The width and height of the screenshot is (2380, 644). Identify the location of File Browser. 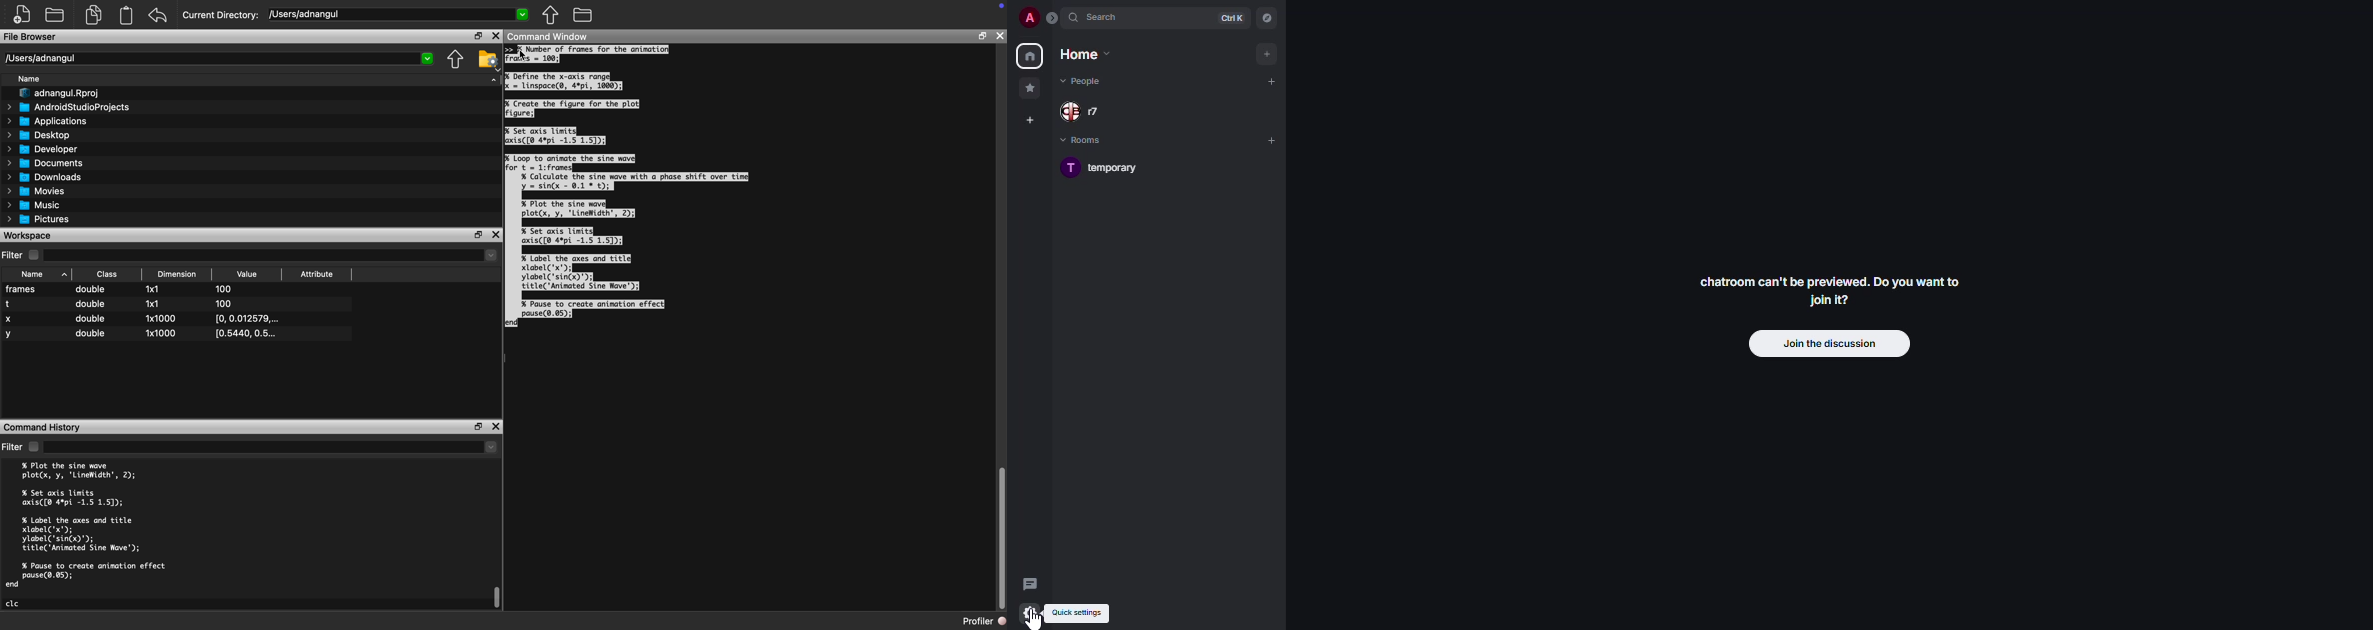
(31, 38).